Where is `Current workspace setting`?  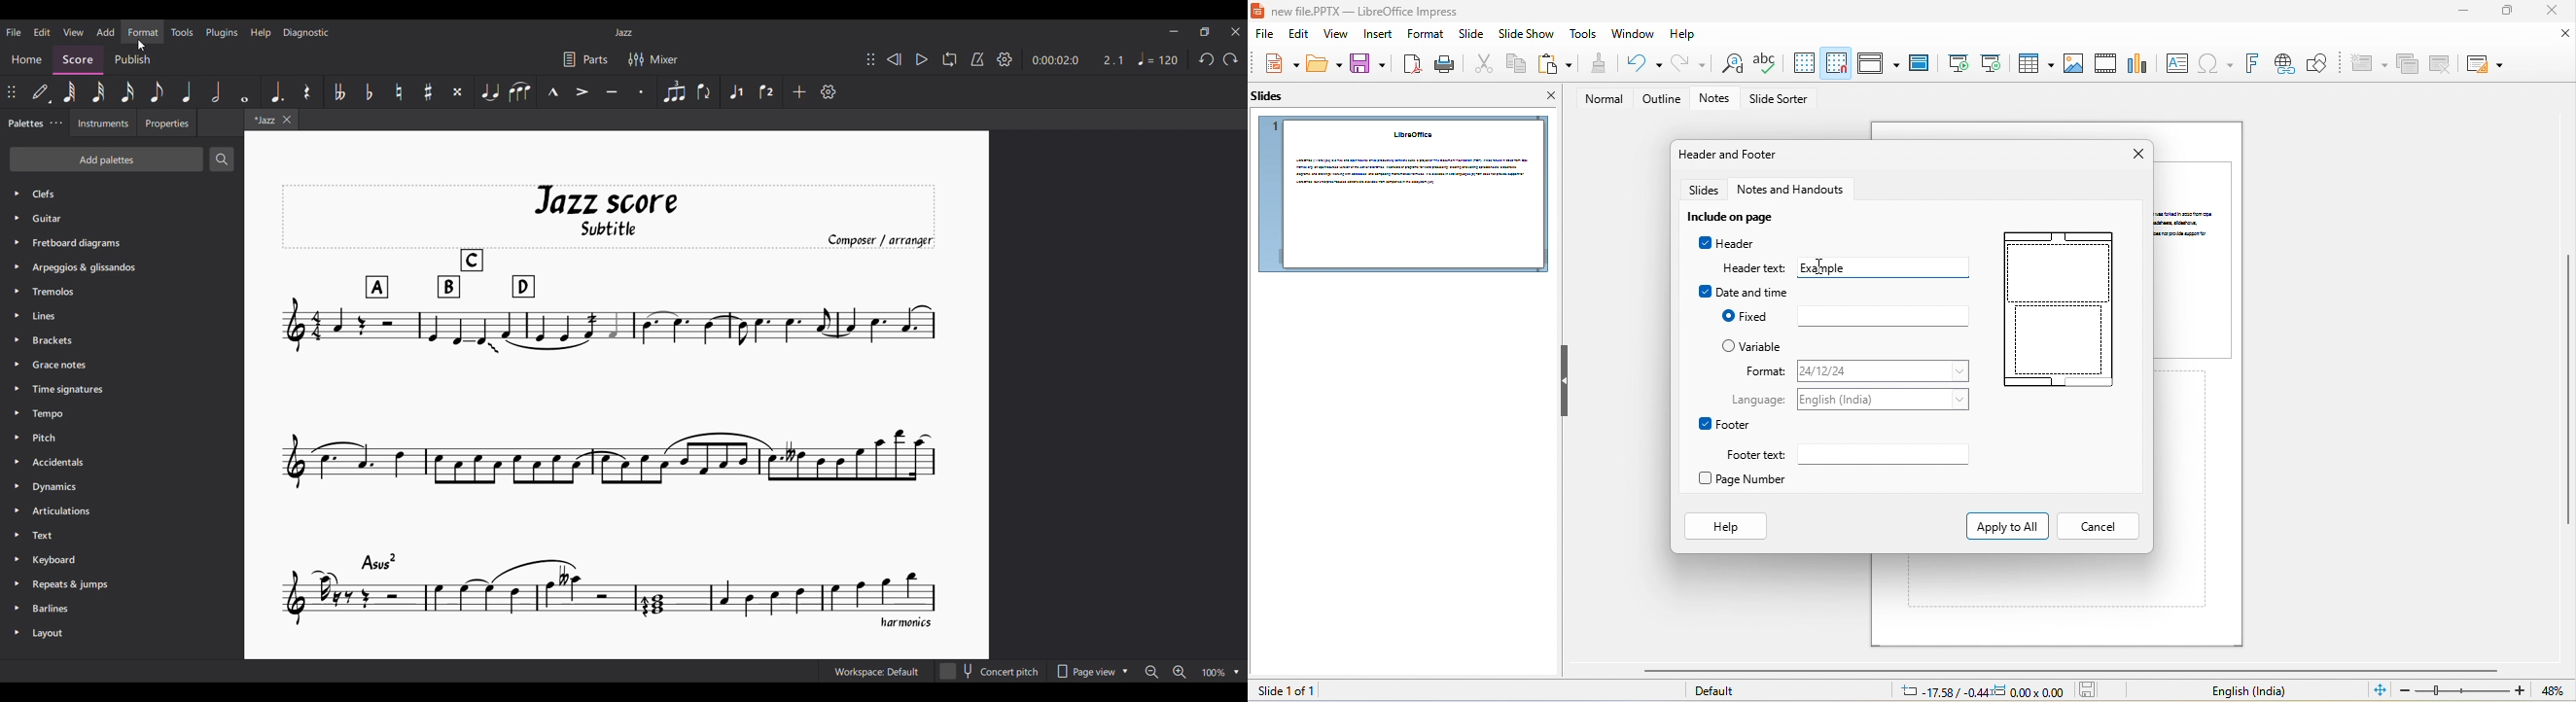 Current workspace setting is located at coordinates (877, 671).